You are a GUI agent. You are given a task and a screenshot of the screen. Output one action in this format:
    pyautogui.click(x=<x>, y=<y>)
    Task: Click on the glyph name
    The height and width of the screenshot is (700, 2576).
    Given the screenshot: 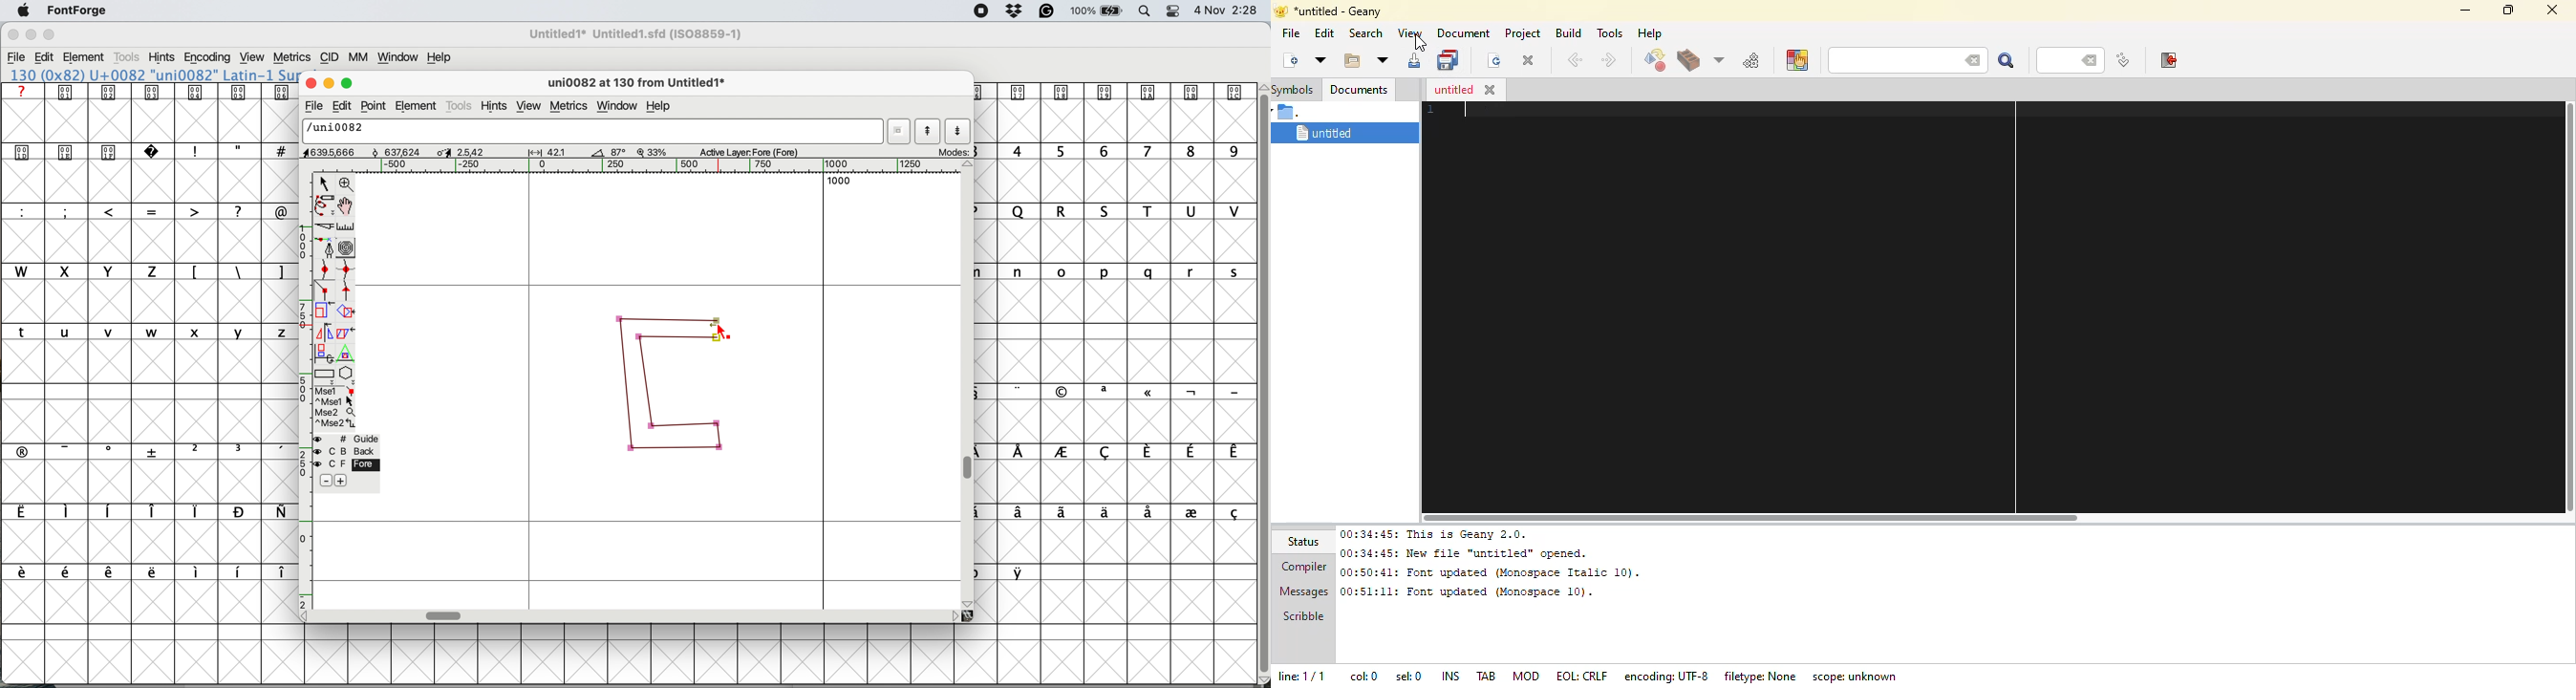 What is the action you would take?
    pyautogui.click(x=591, y=130)
    